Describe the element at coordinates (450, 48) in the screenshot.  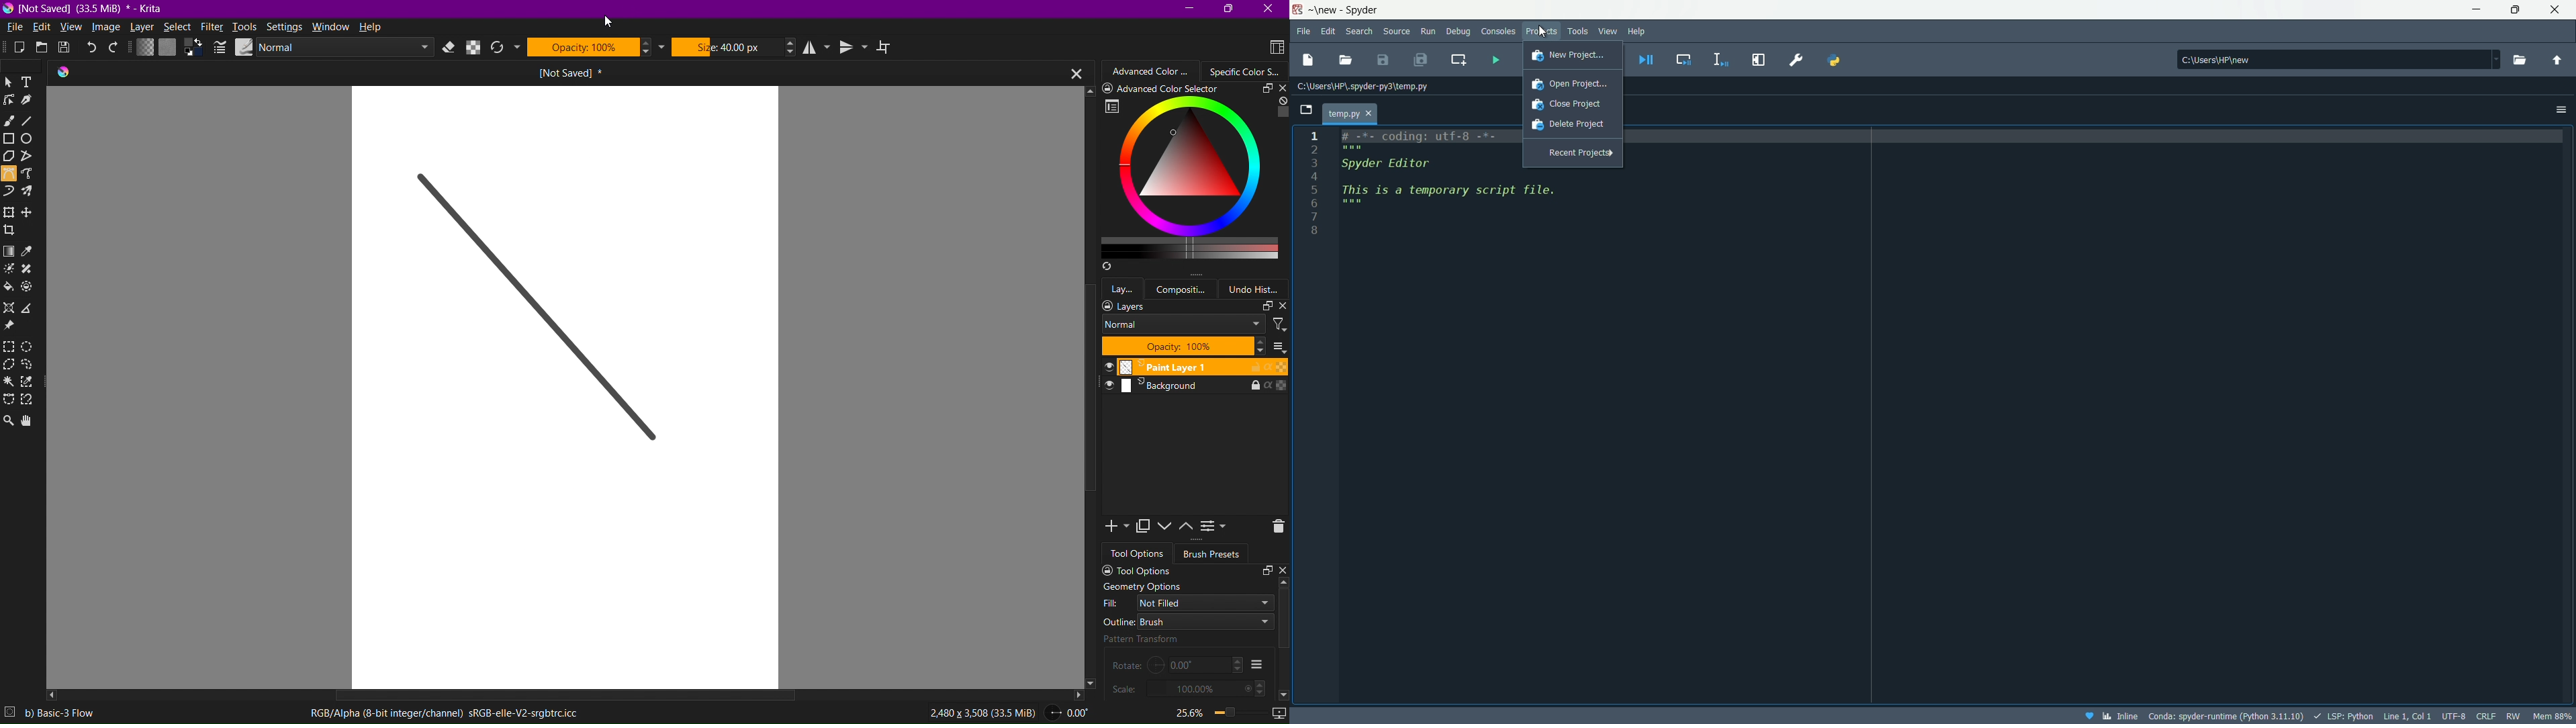
I see `Set Eraser Mode` at that location.